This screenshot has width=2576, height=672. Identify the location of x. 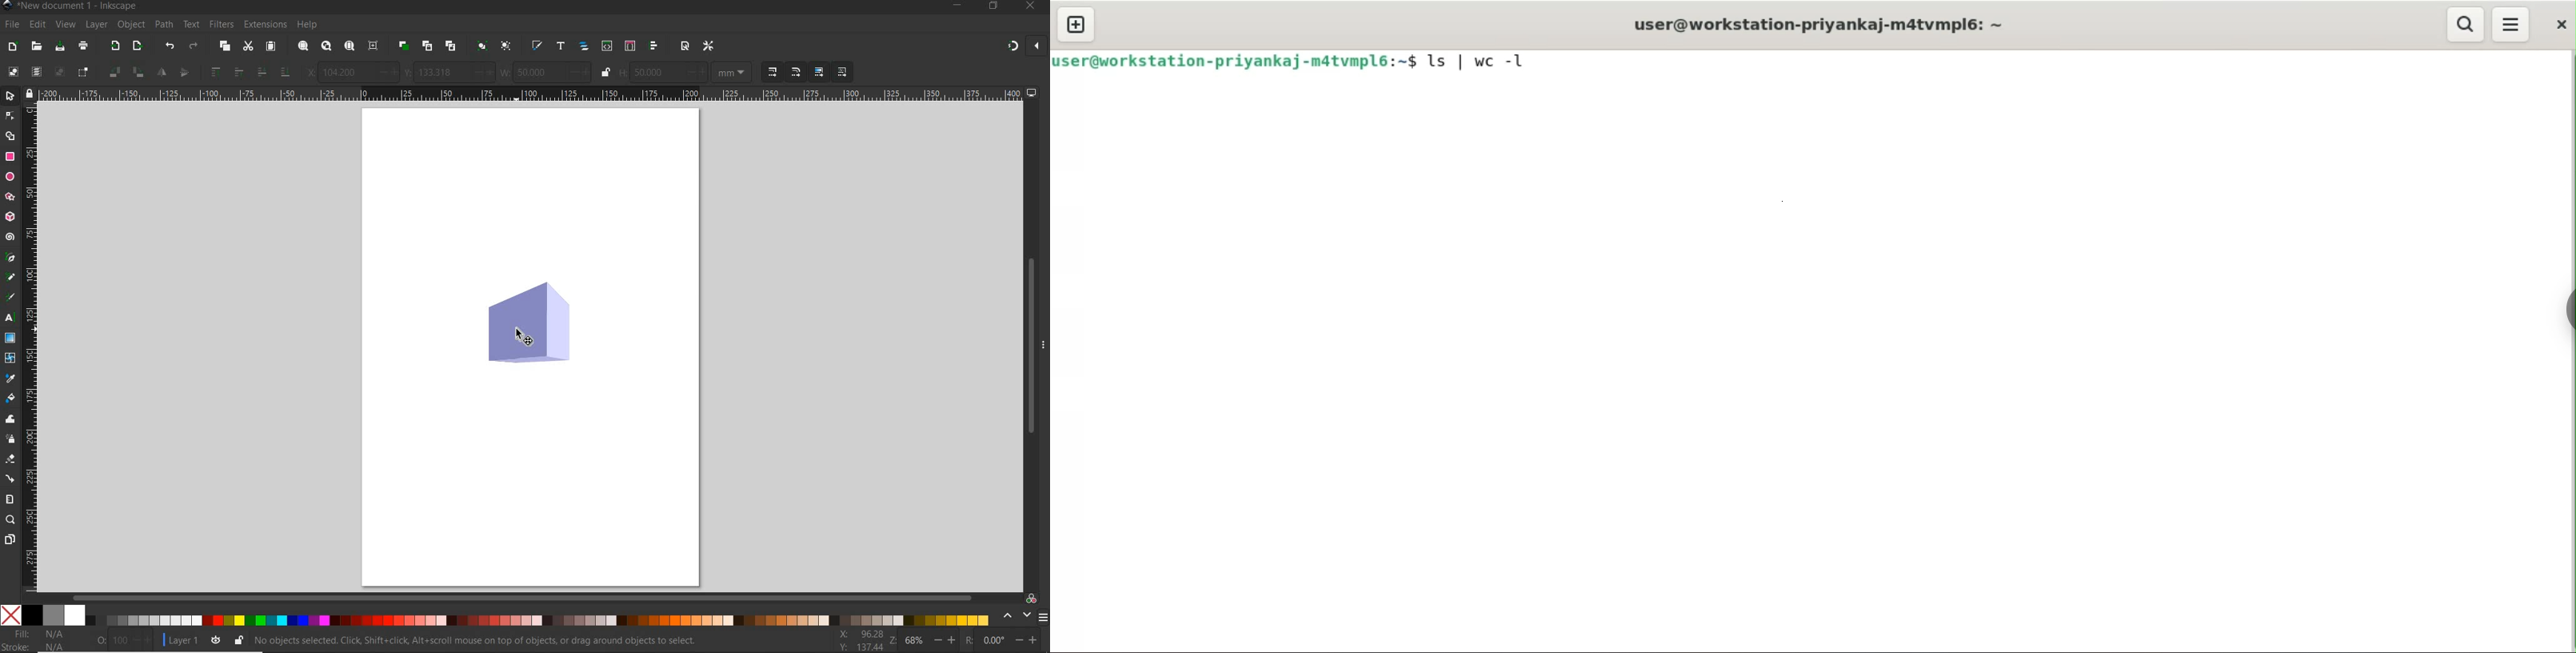
(308, 71).